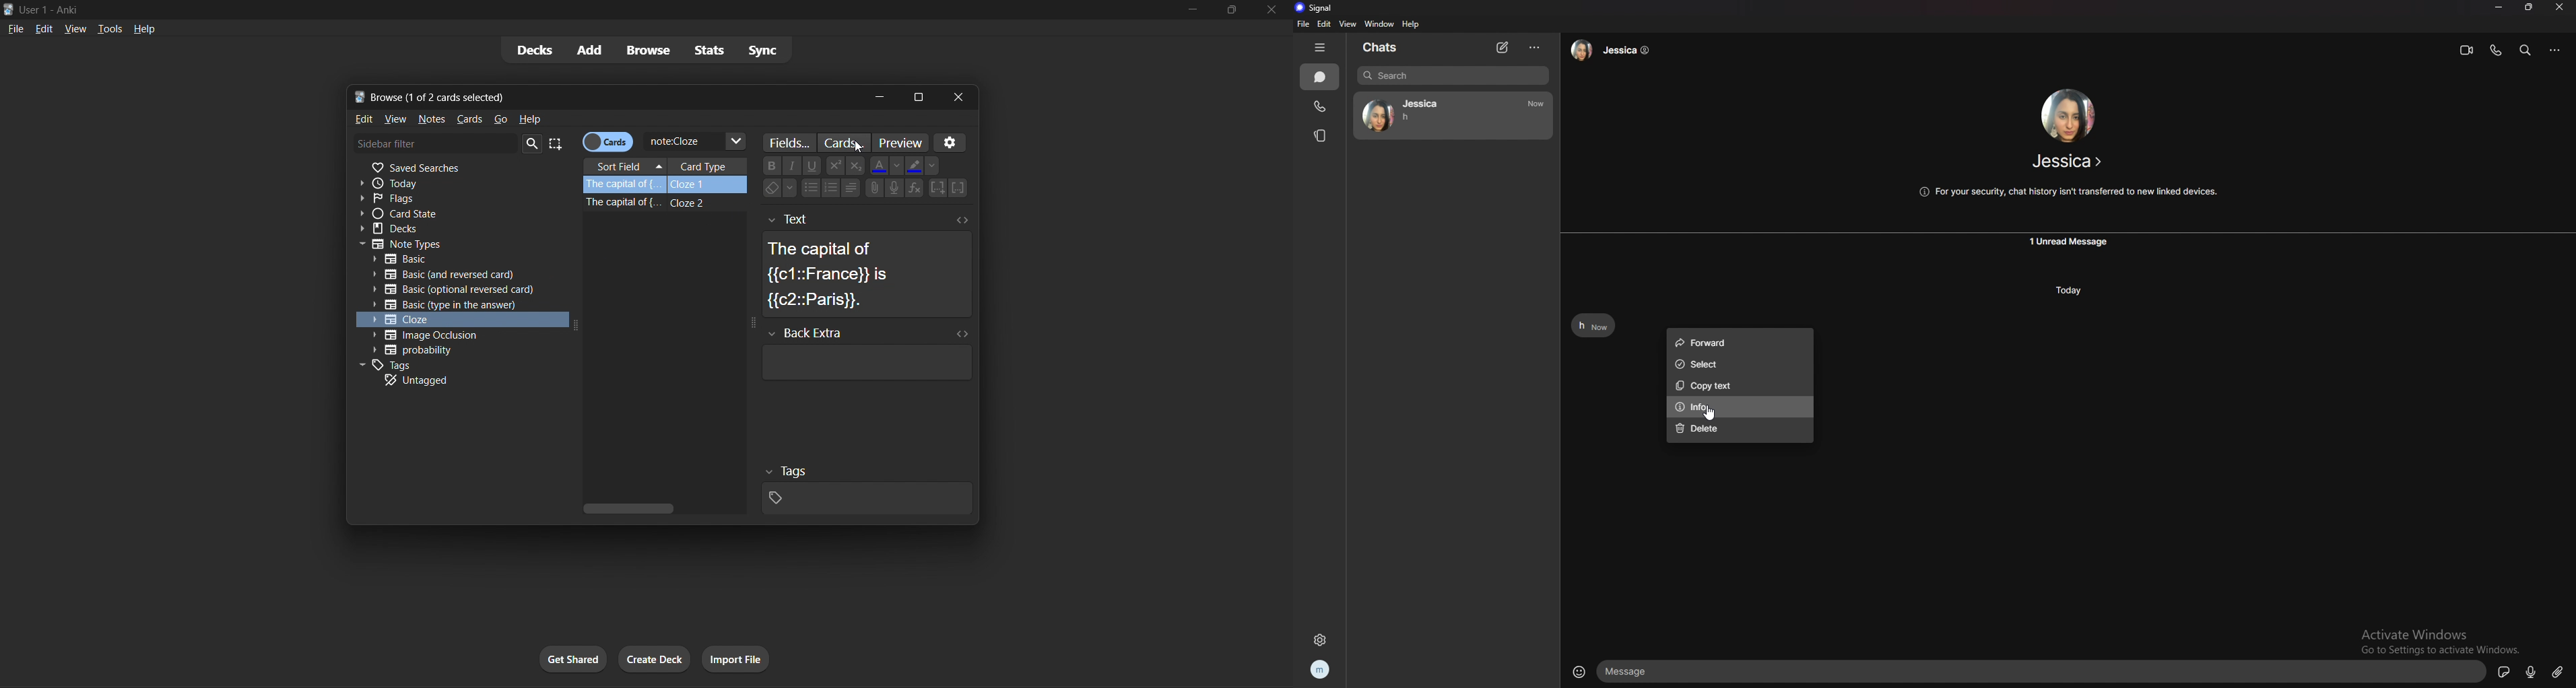  What do you see at coordinates (465, 182) in the screenshot?
I see `today filter expand` at bounding box center [465, 182].